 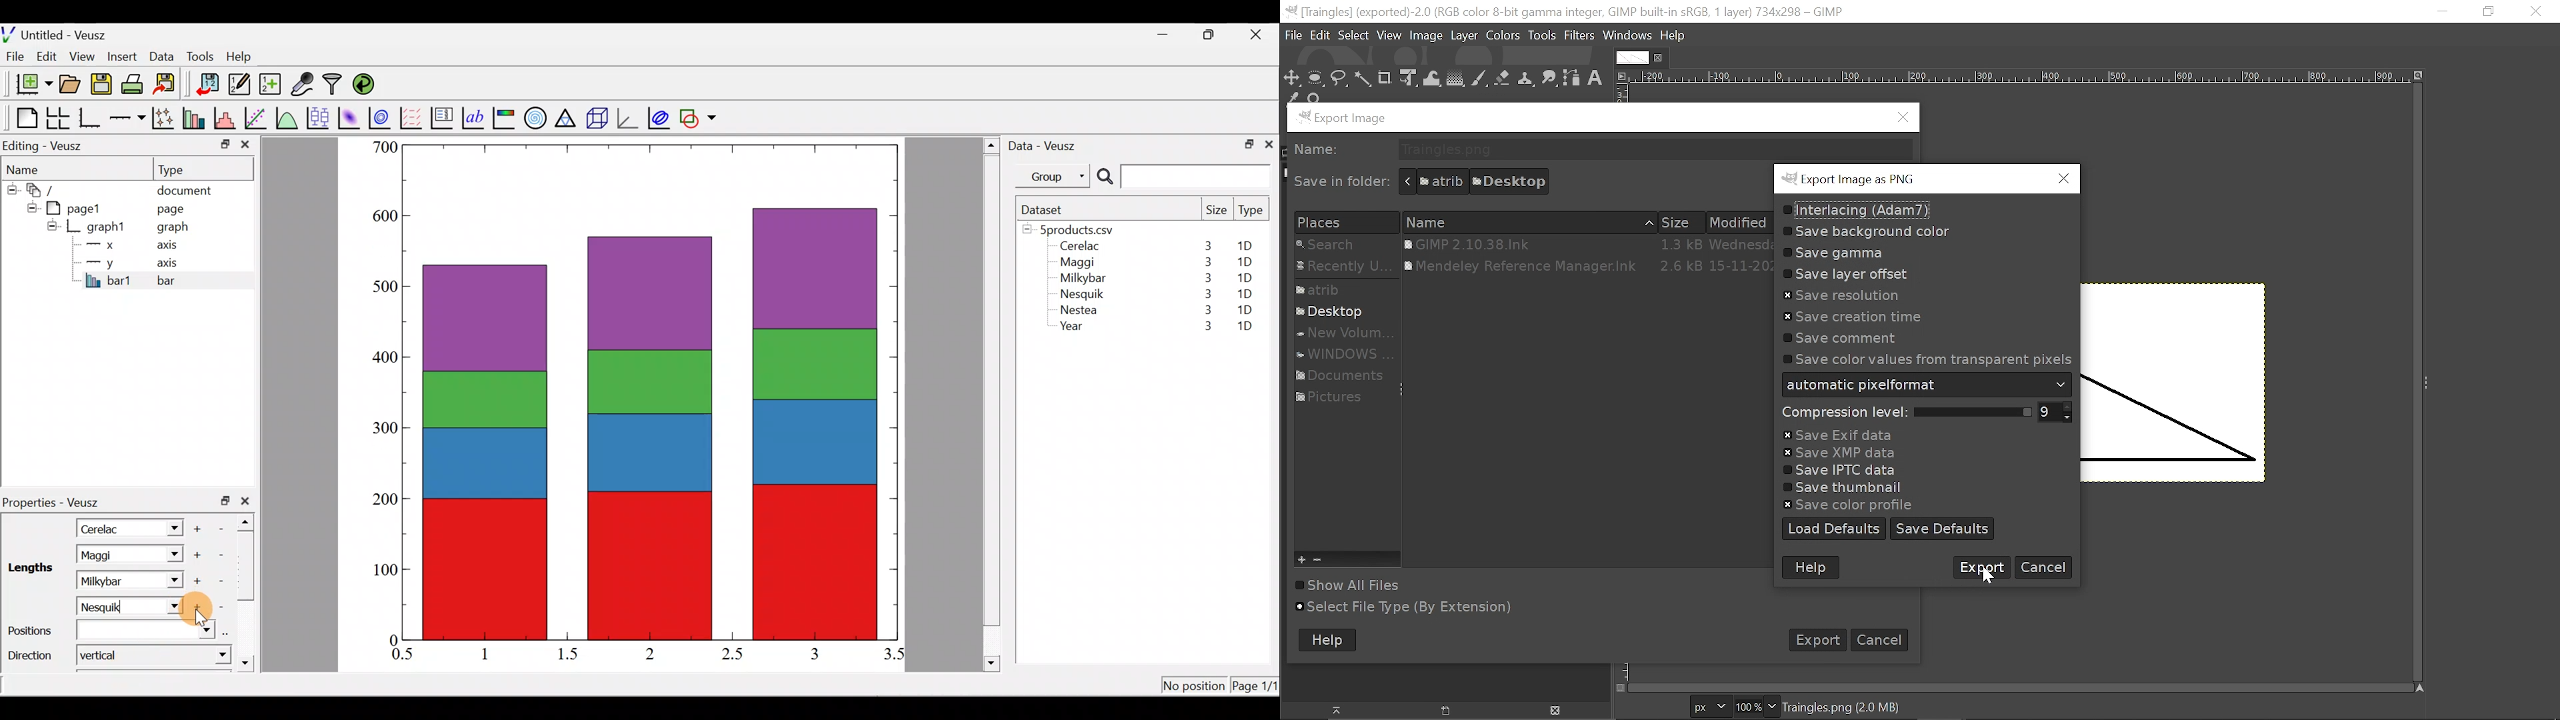 What do you see at coordinates (385, 500) in the screenshot?
I see `200` at bounding box center [385, 500].